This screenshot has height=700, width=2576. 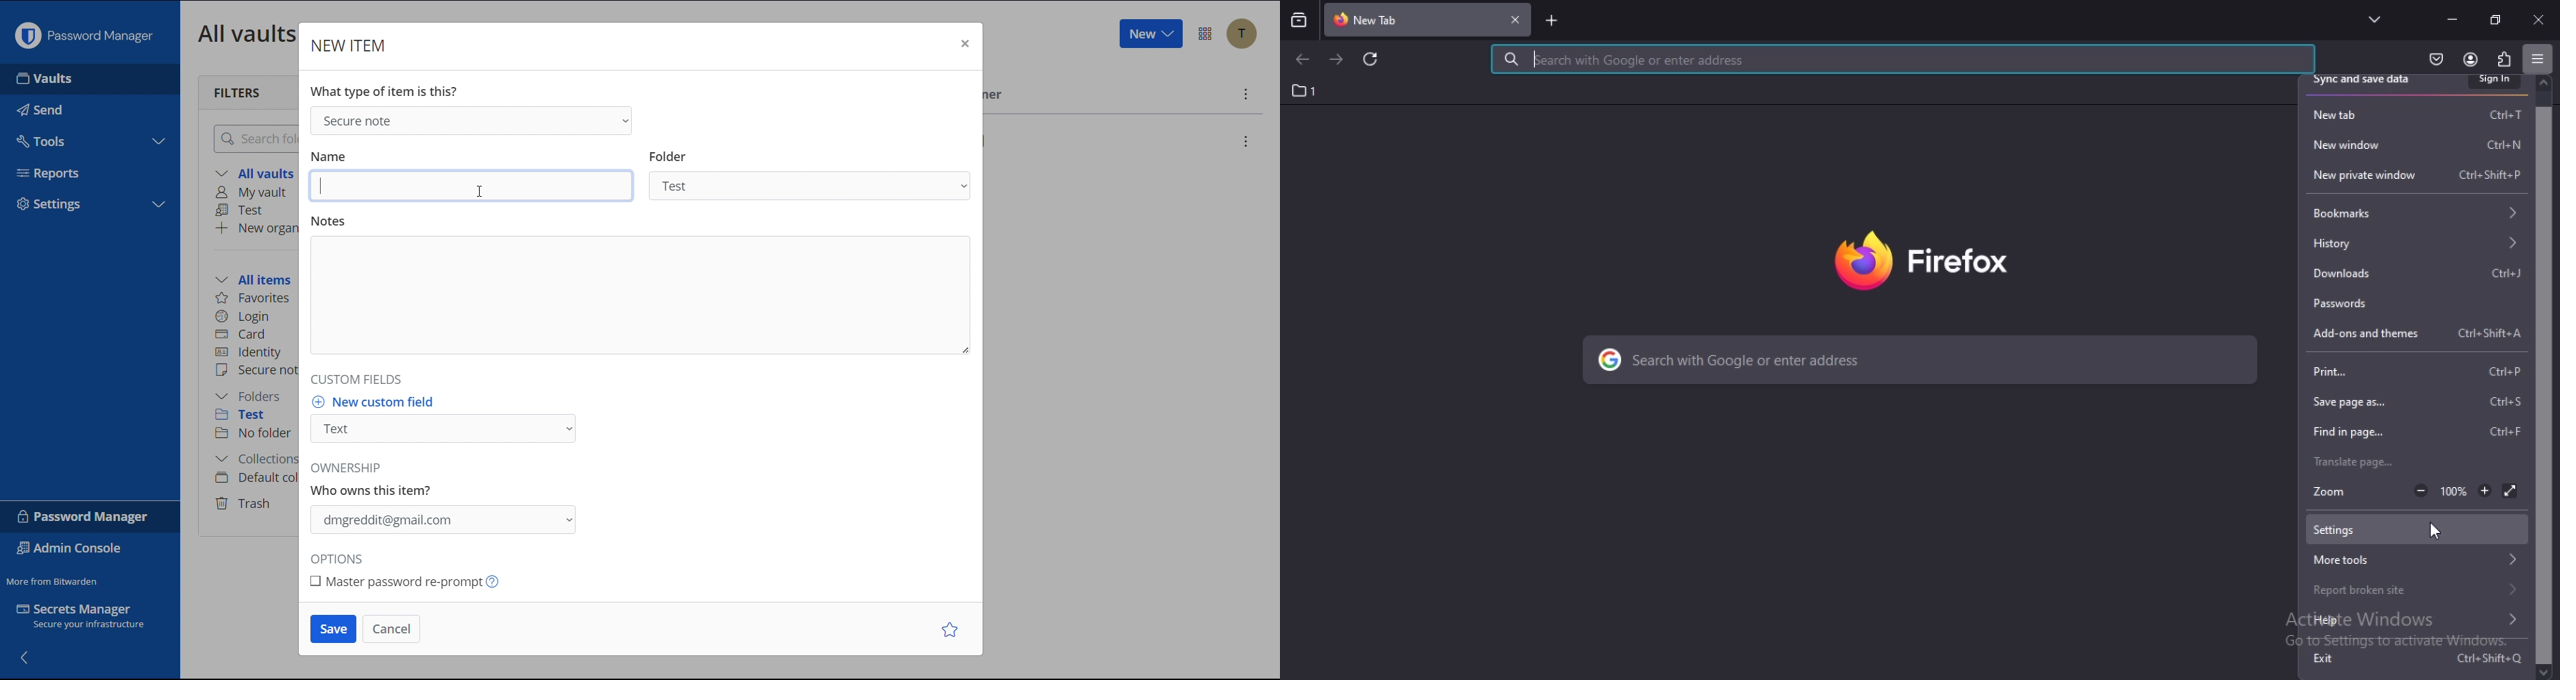 What do you see at coordinates (2538, 22) in the screenshot?
I see `close` at bounding box center [2538, 22].